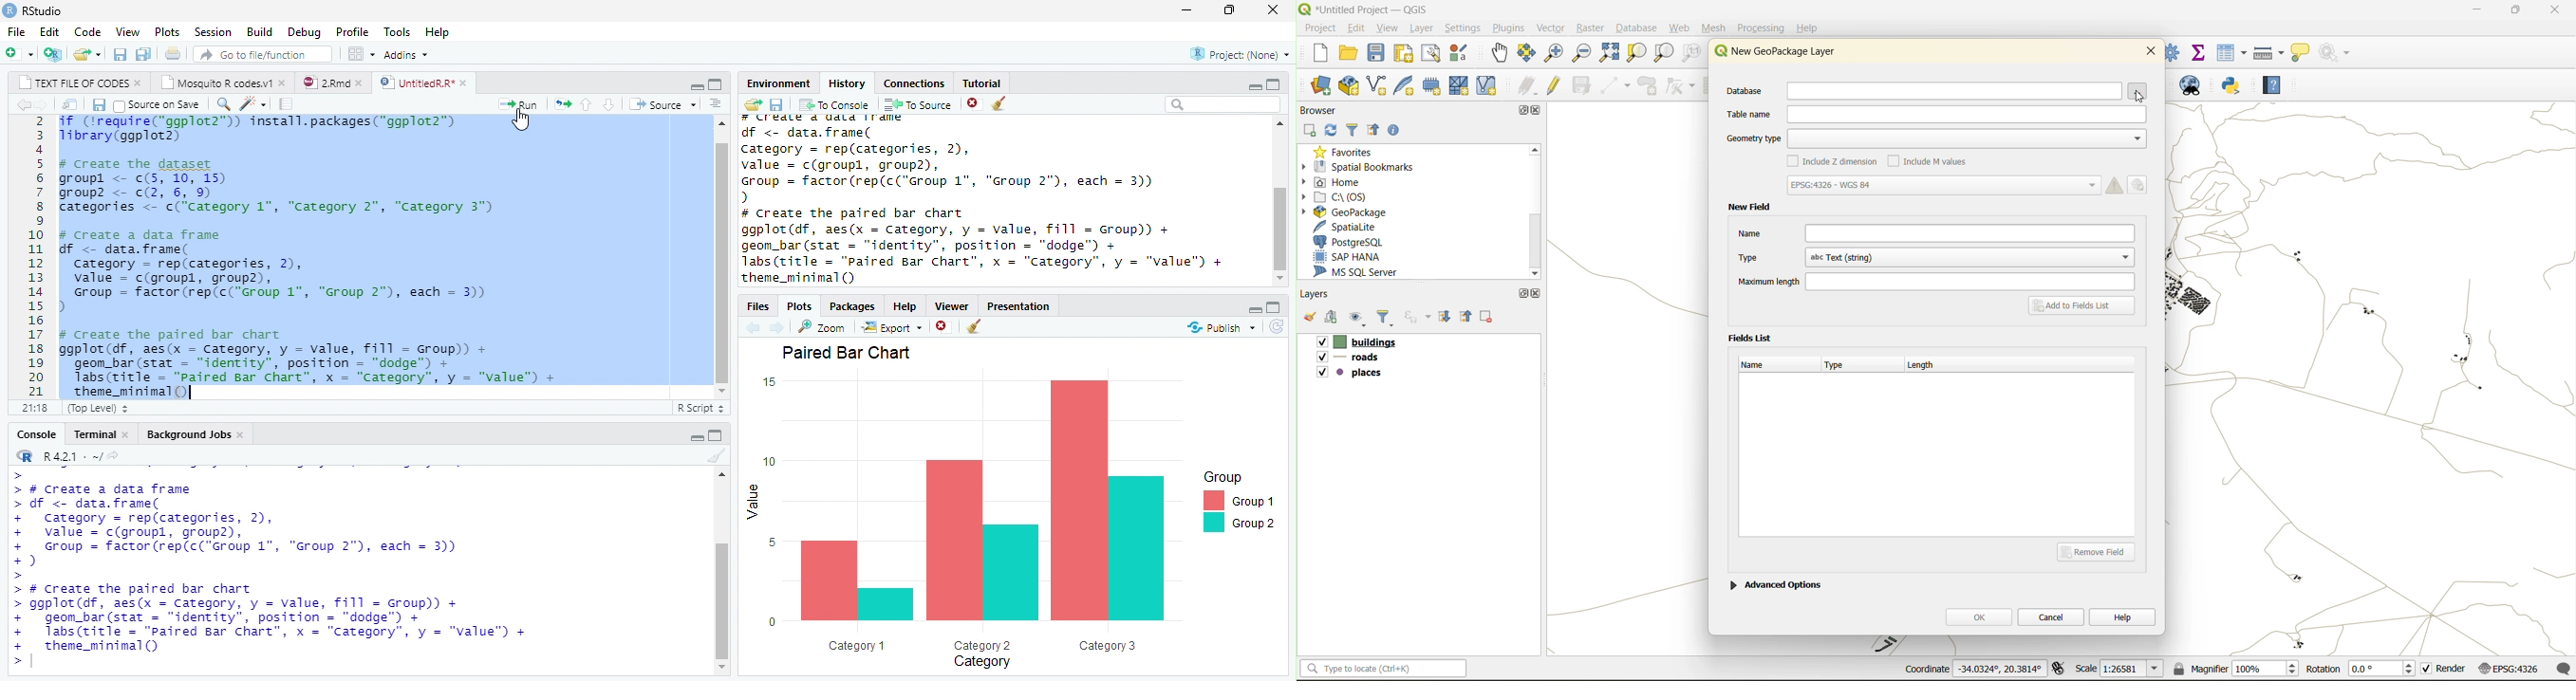  I want to click on environment, so click(775, 83).